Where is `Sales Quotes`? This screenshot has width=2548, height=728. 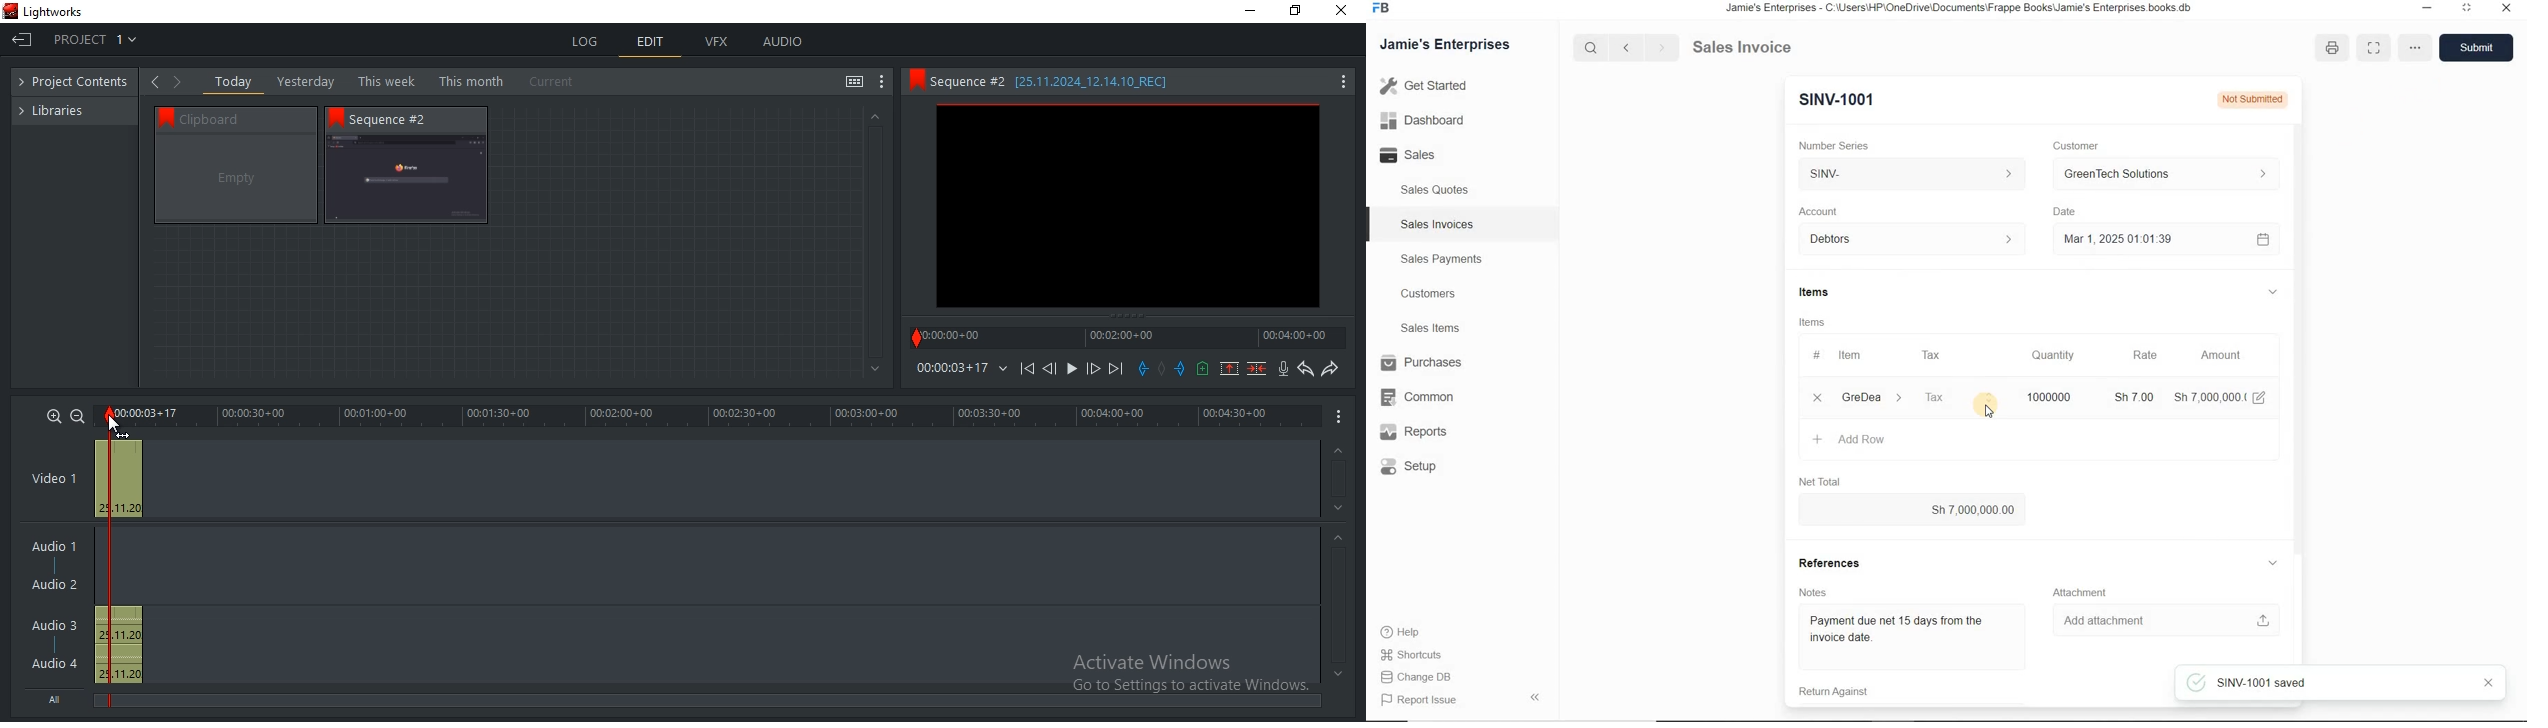 Sales Quotes is located at coordinates (1436, 192).